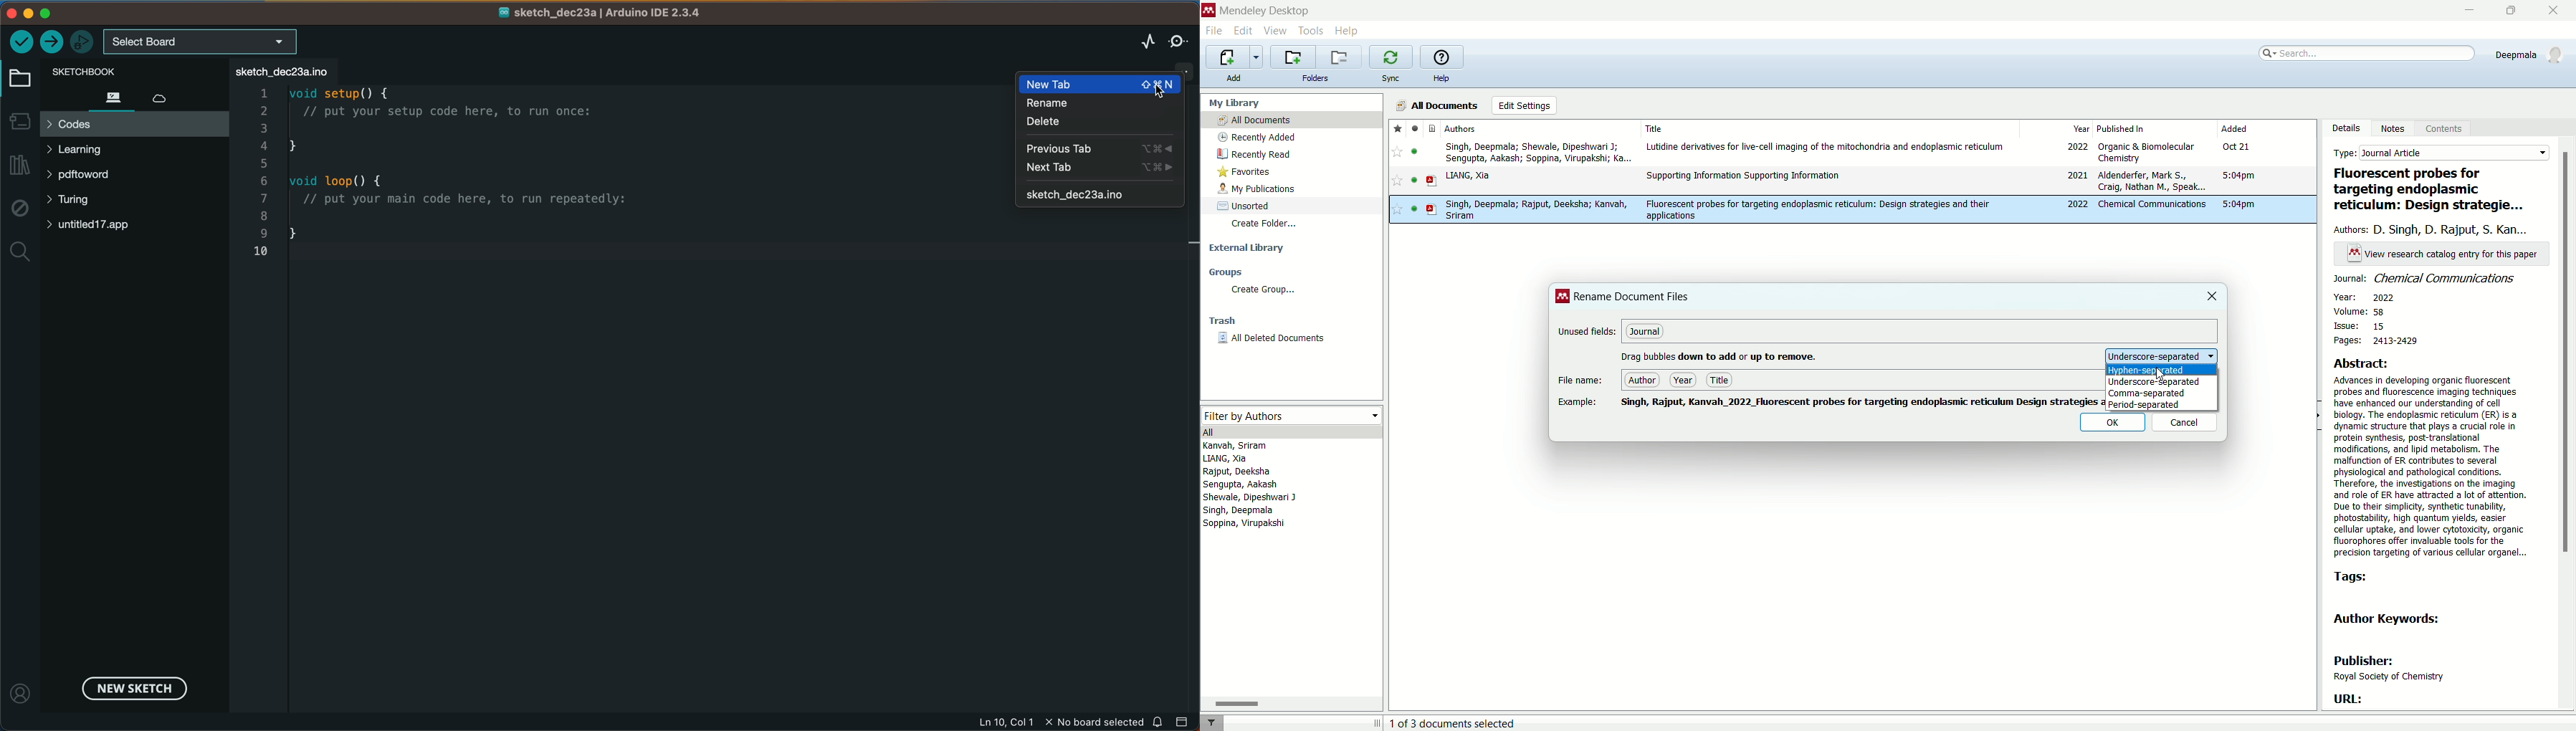 The height and width of the screenshot is (756, 2576). What do you see at coordinates (1173, 67) in the screenshot?
I see `file setting` at bounding box center [1173, 67].